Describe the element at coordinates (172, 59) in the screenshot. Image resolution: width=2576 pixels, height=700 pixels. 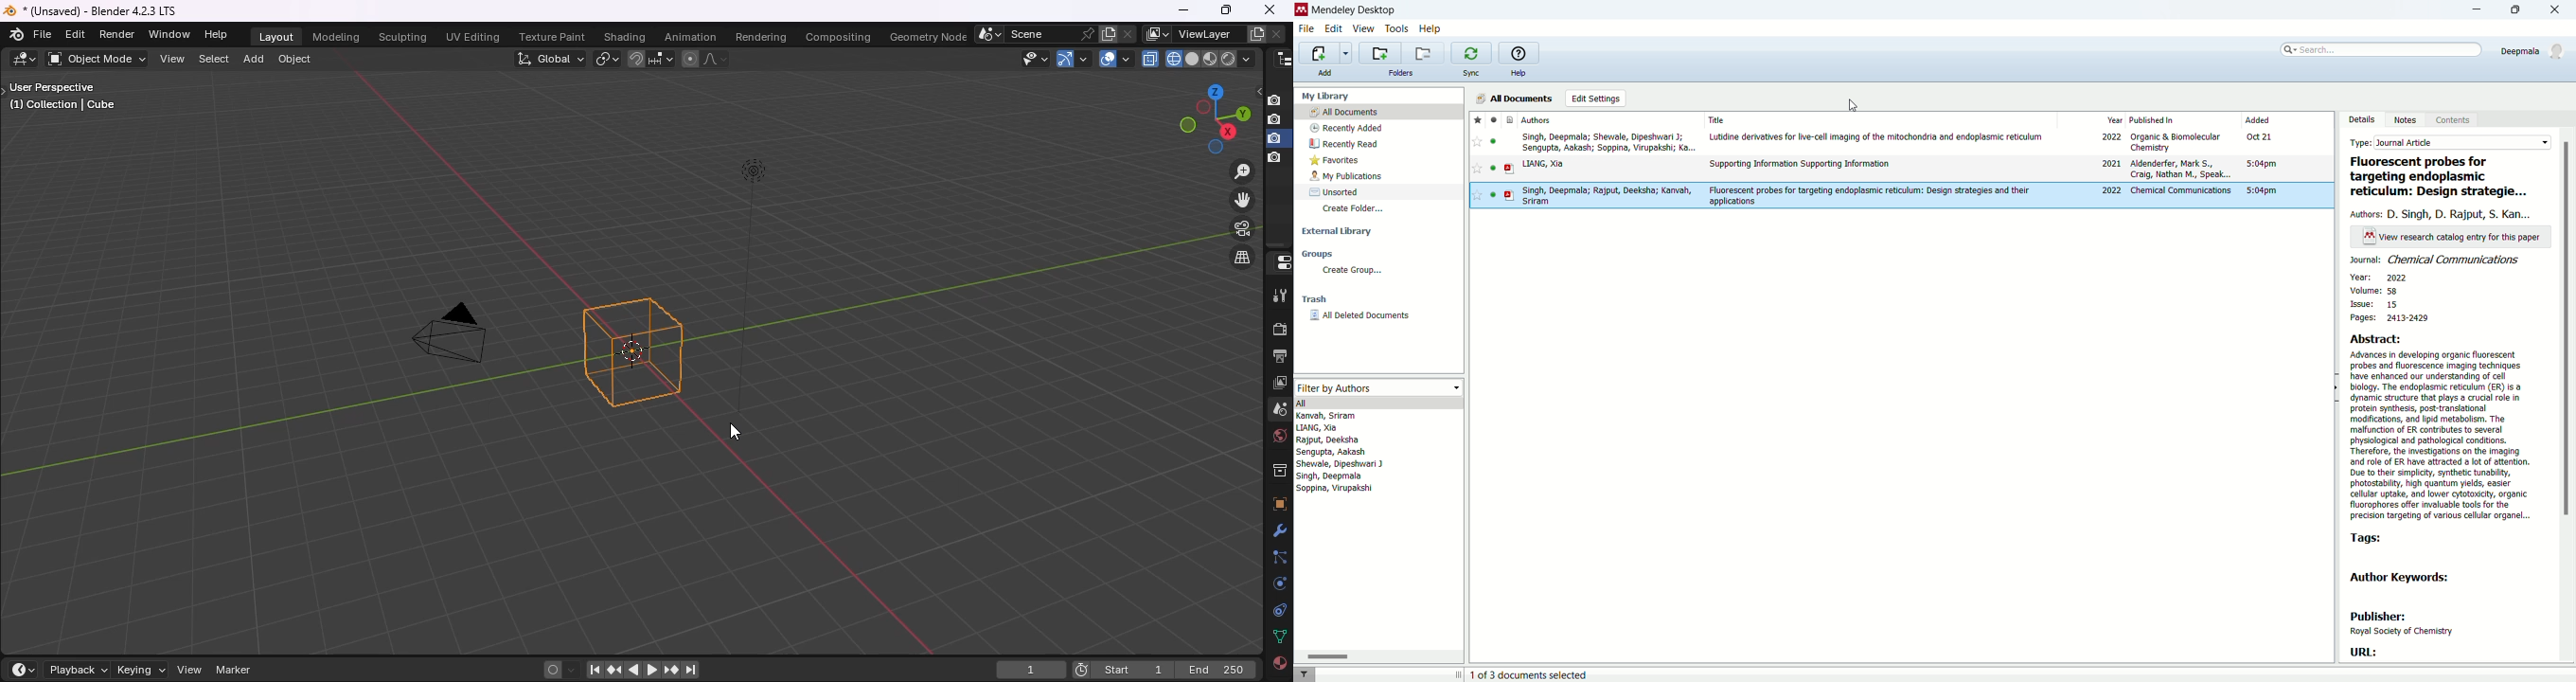
I see `view` at that location.